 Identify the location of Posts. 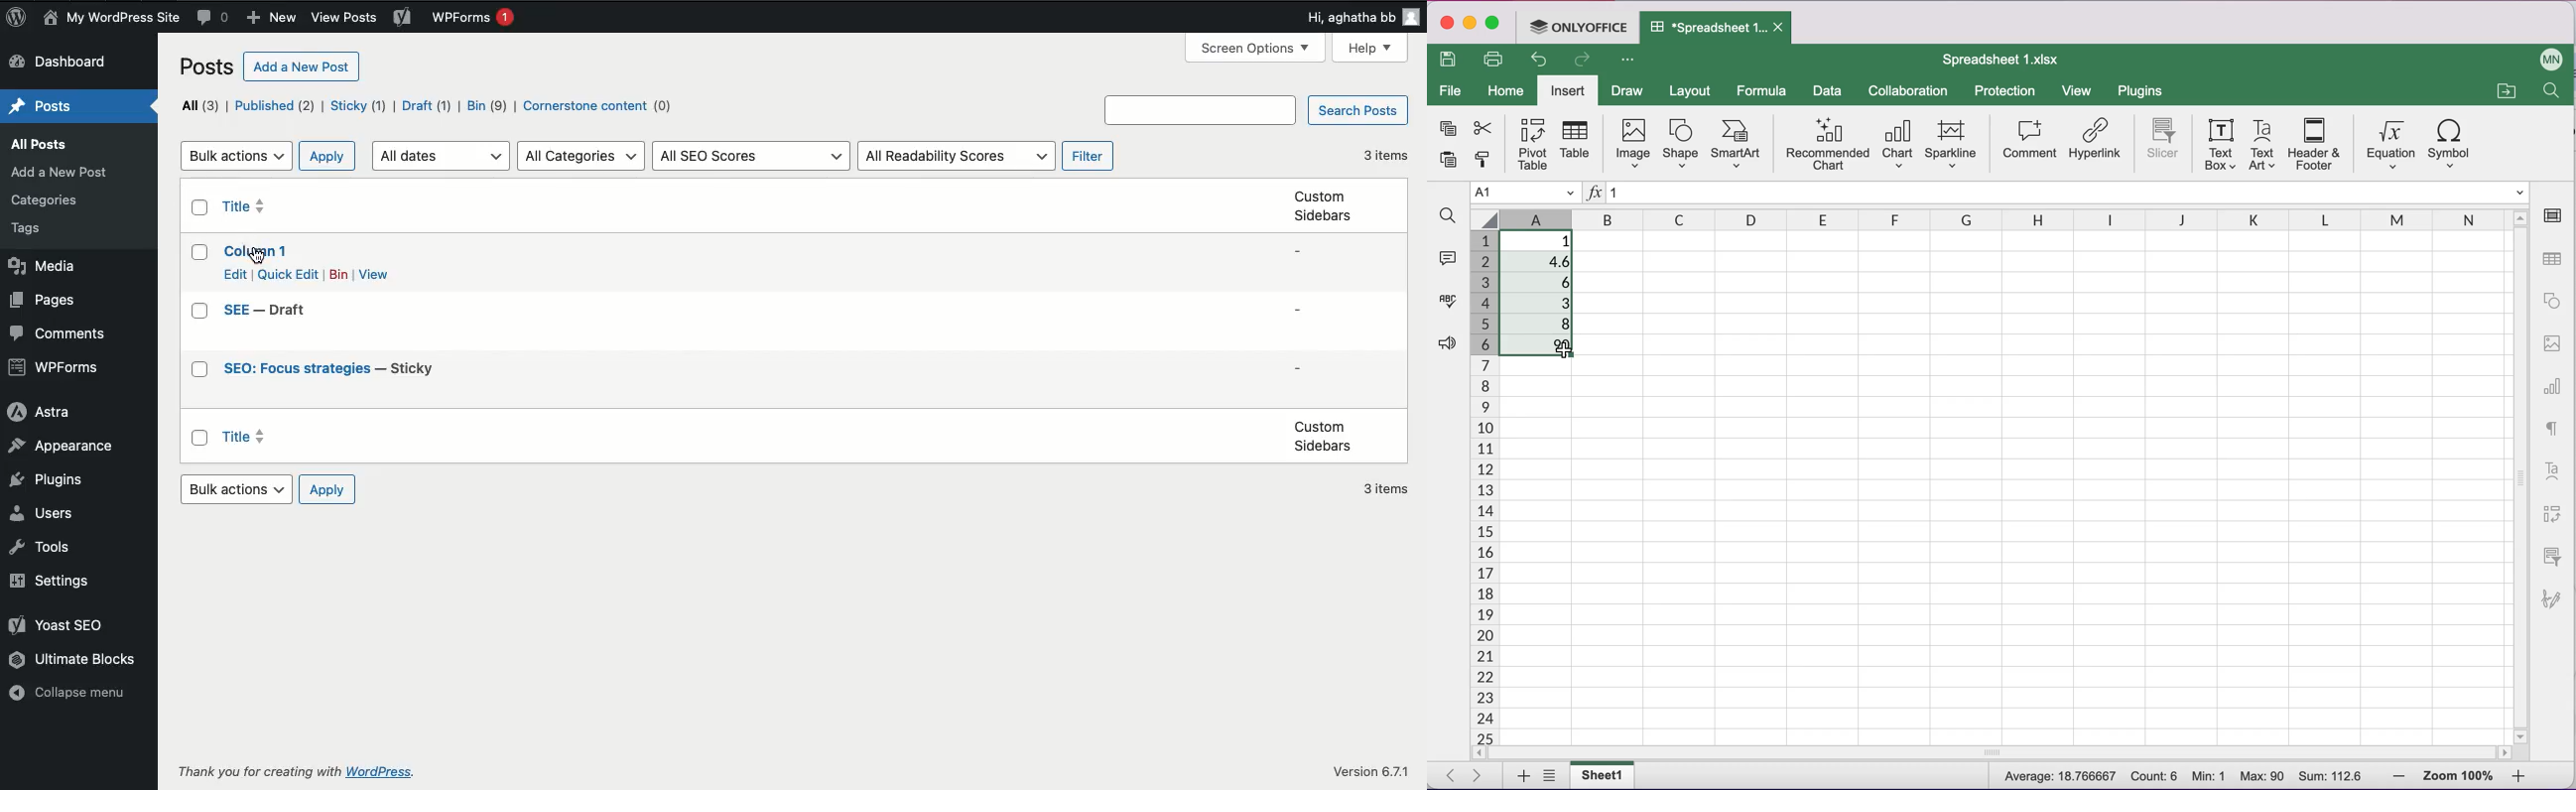
(206, 66).